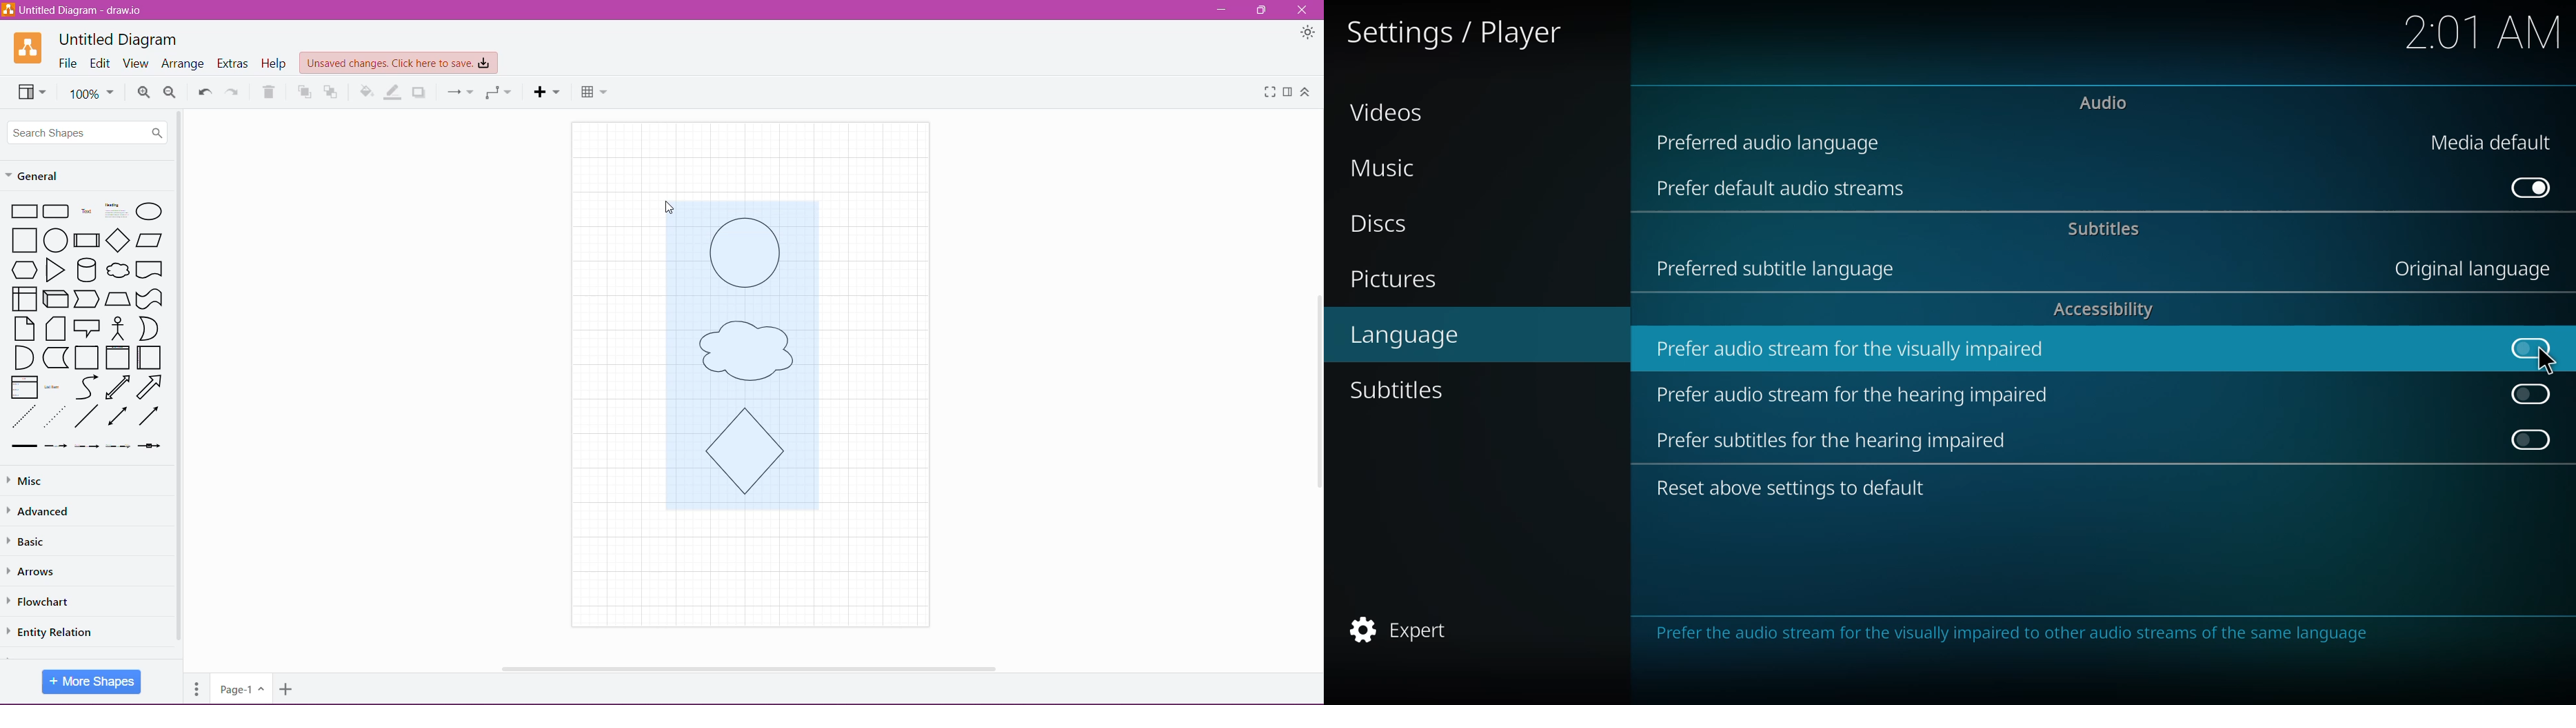  Describe the element at coordinates (1783, 191) in the screenshot. I see `prefer default audio` at that location.